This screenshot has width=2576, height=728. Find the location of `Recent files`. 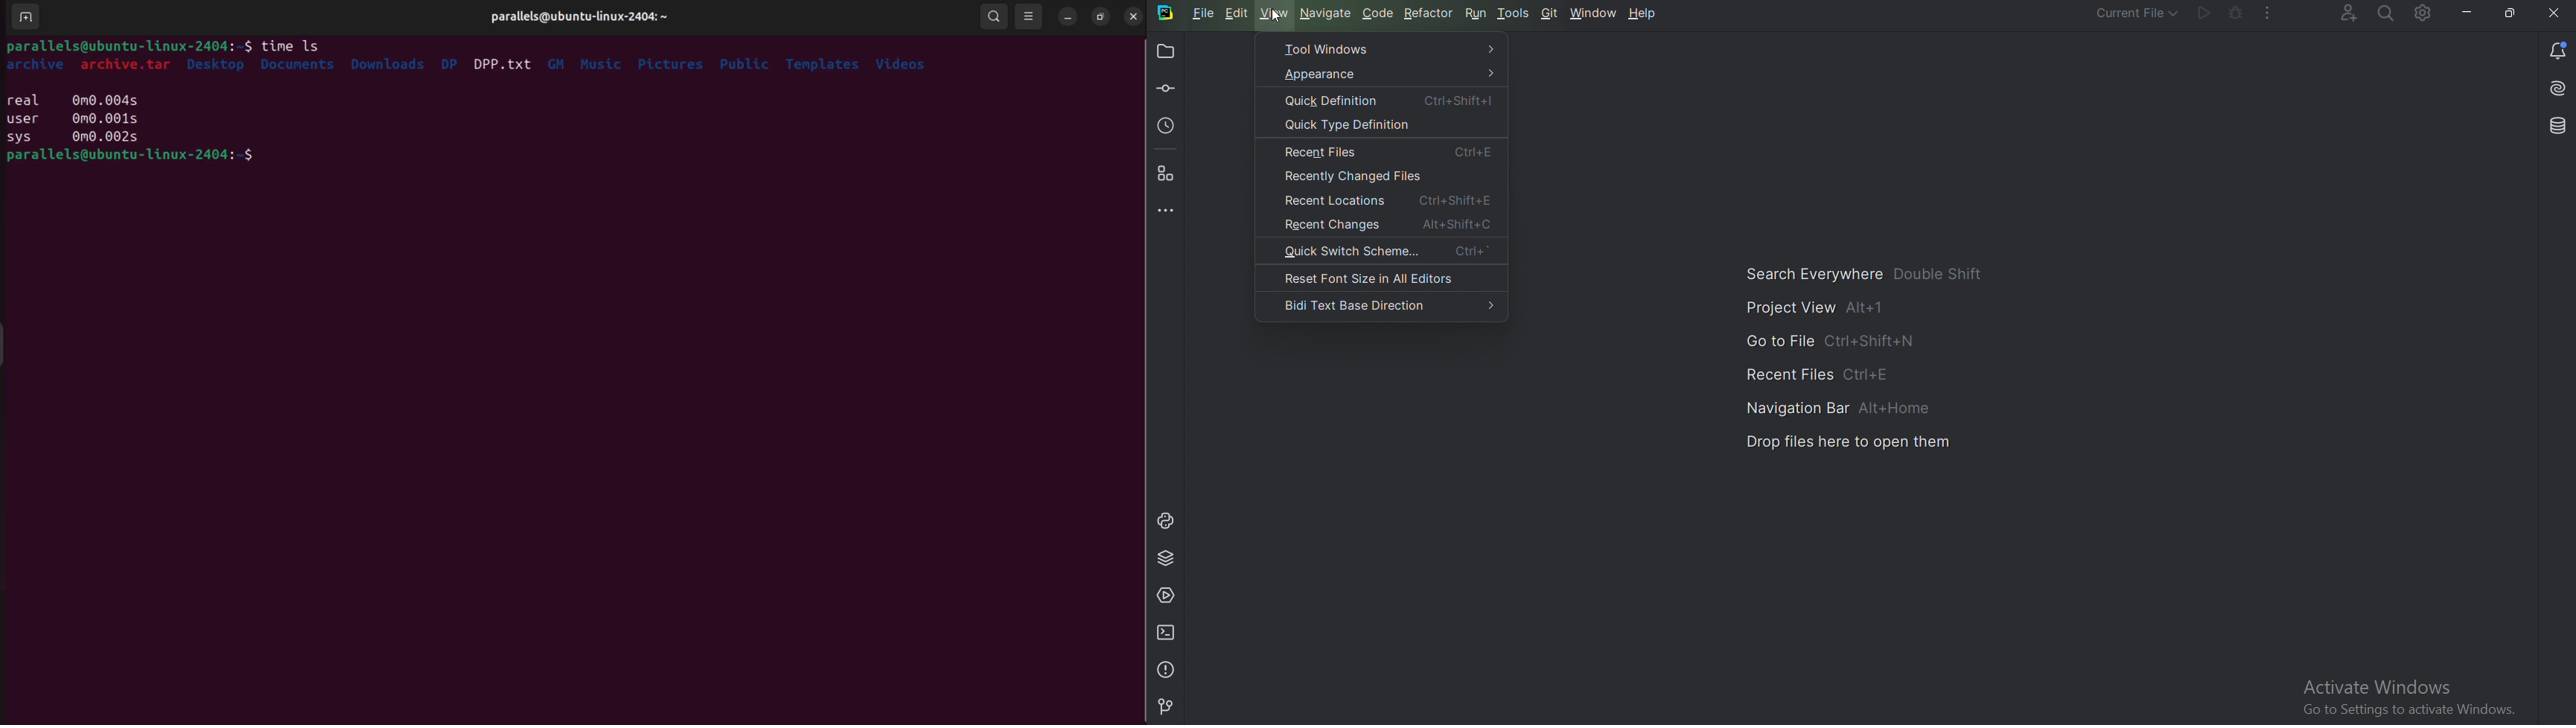

Recent files is located at coordinates (1807, 372).